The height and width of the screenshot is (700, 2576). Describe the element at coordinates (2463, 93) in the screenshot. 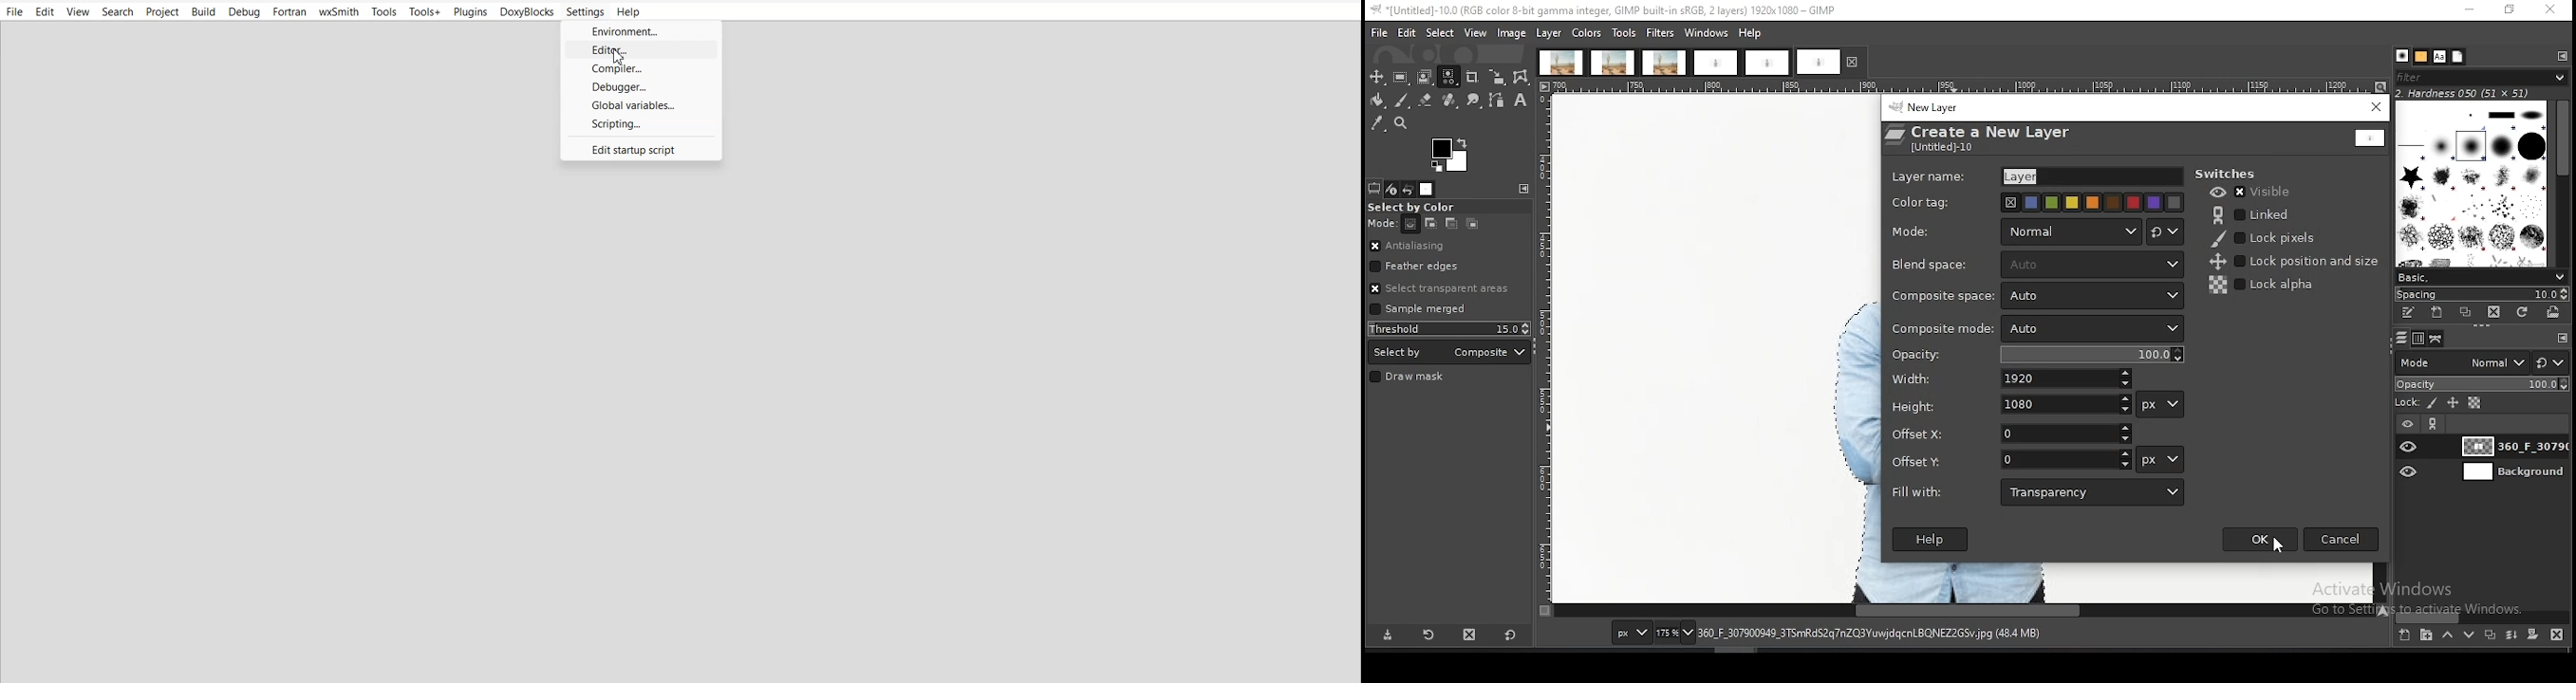

I see `hardness 050 (51x51)` at that location.